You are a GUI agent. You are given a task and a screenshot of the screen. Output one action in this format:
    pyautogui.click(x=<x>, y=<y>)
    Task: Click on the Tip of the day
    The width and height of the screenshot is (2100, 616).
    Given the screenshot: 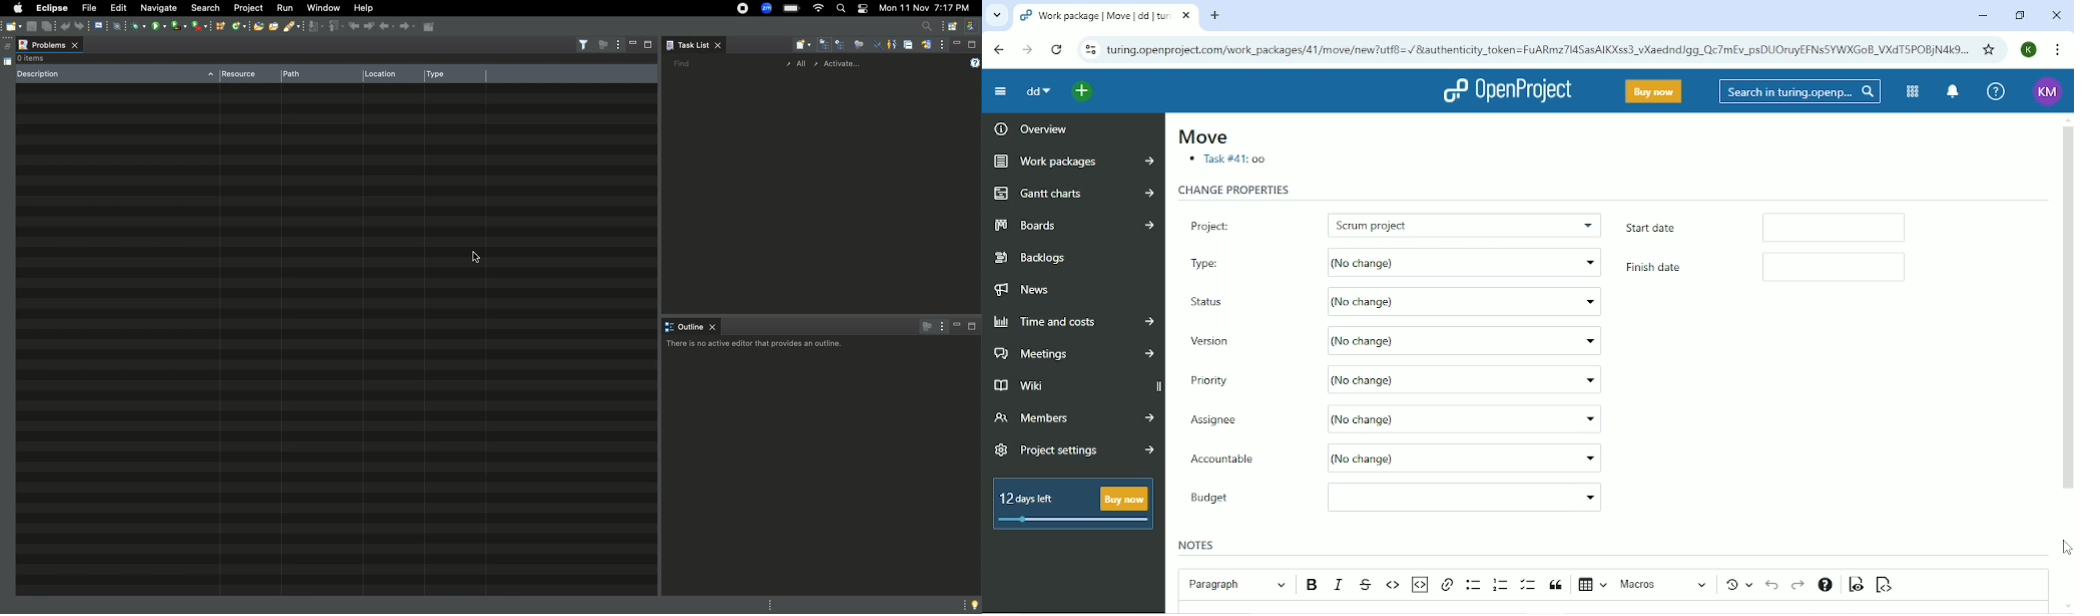 What is the action you would take?
    pyautogui.click(x=976, y=605)
    